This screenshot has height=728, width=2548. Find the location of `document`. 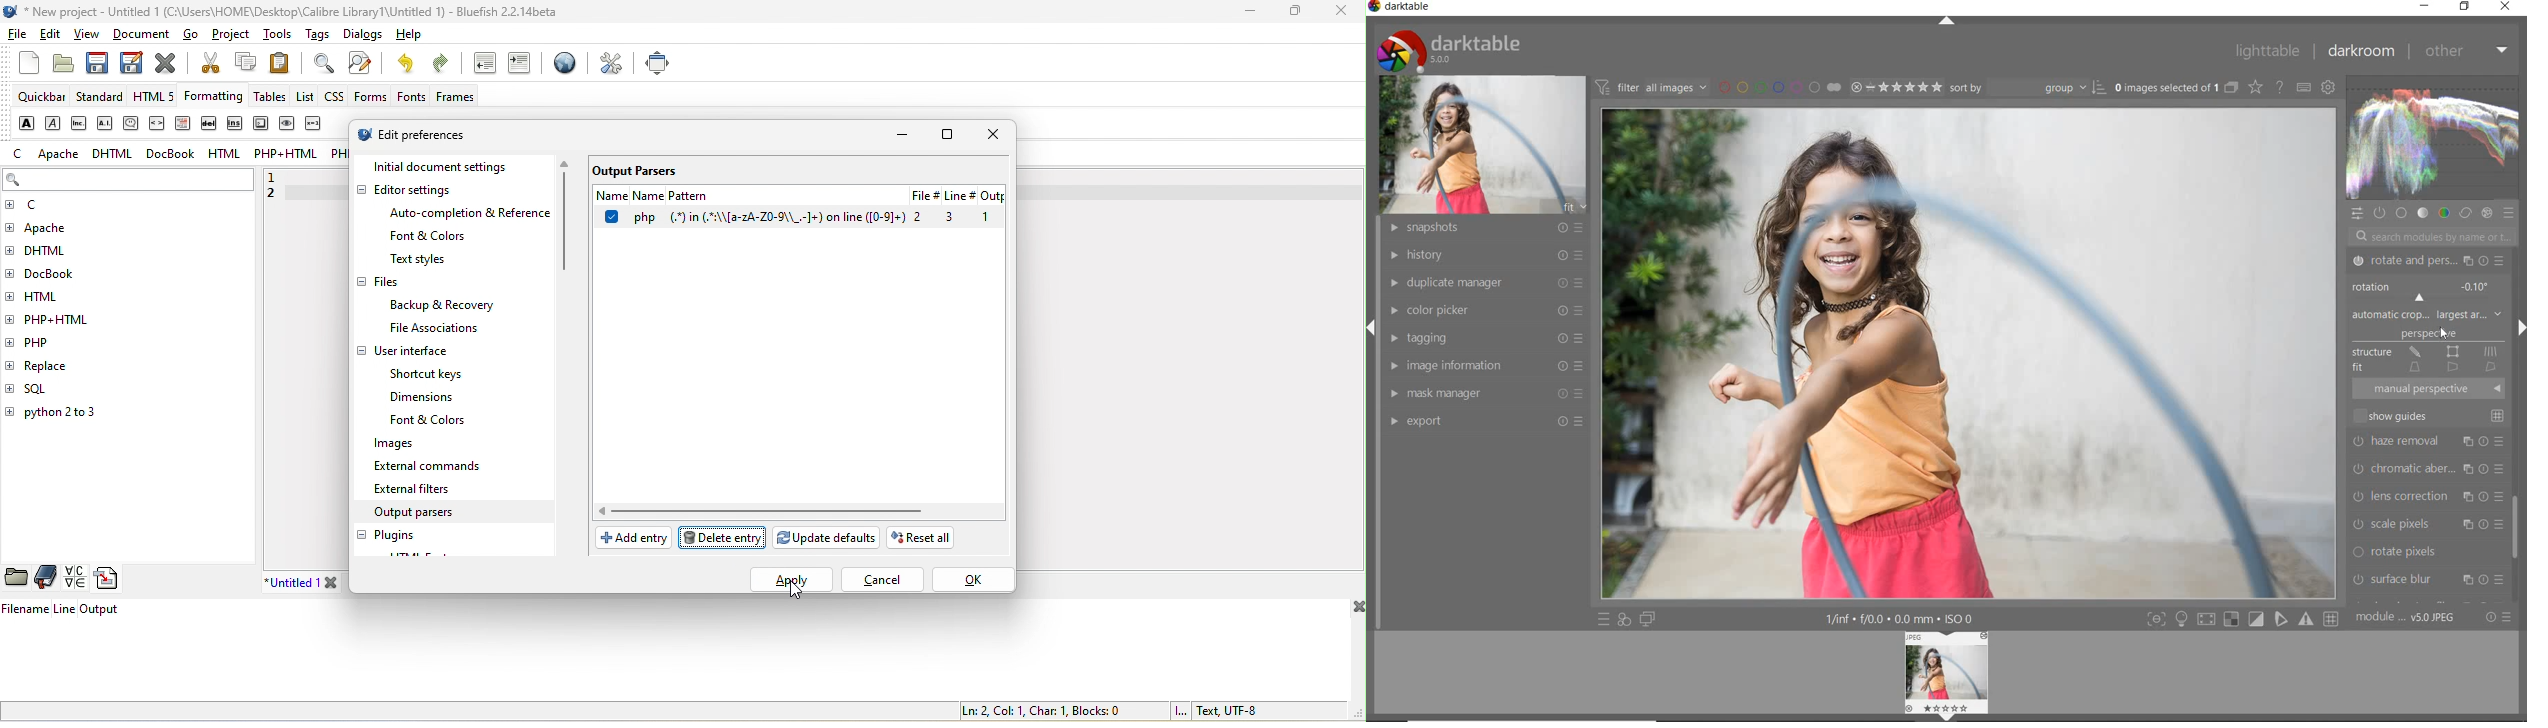

document is located at coordinates (144, 35).